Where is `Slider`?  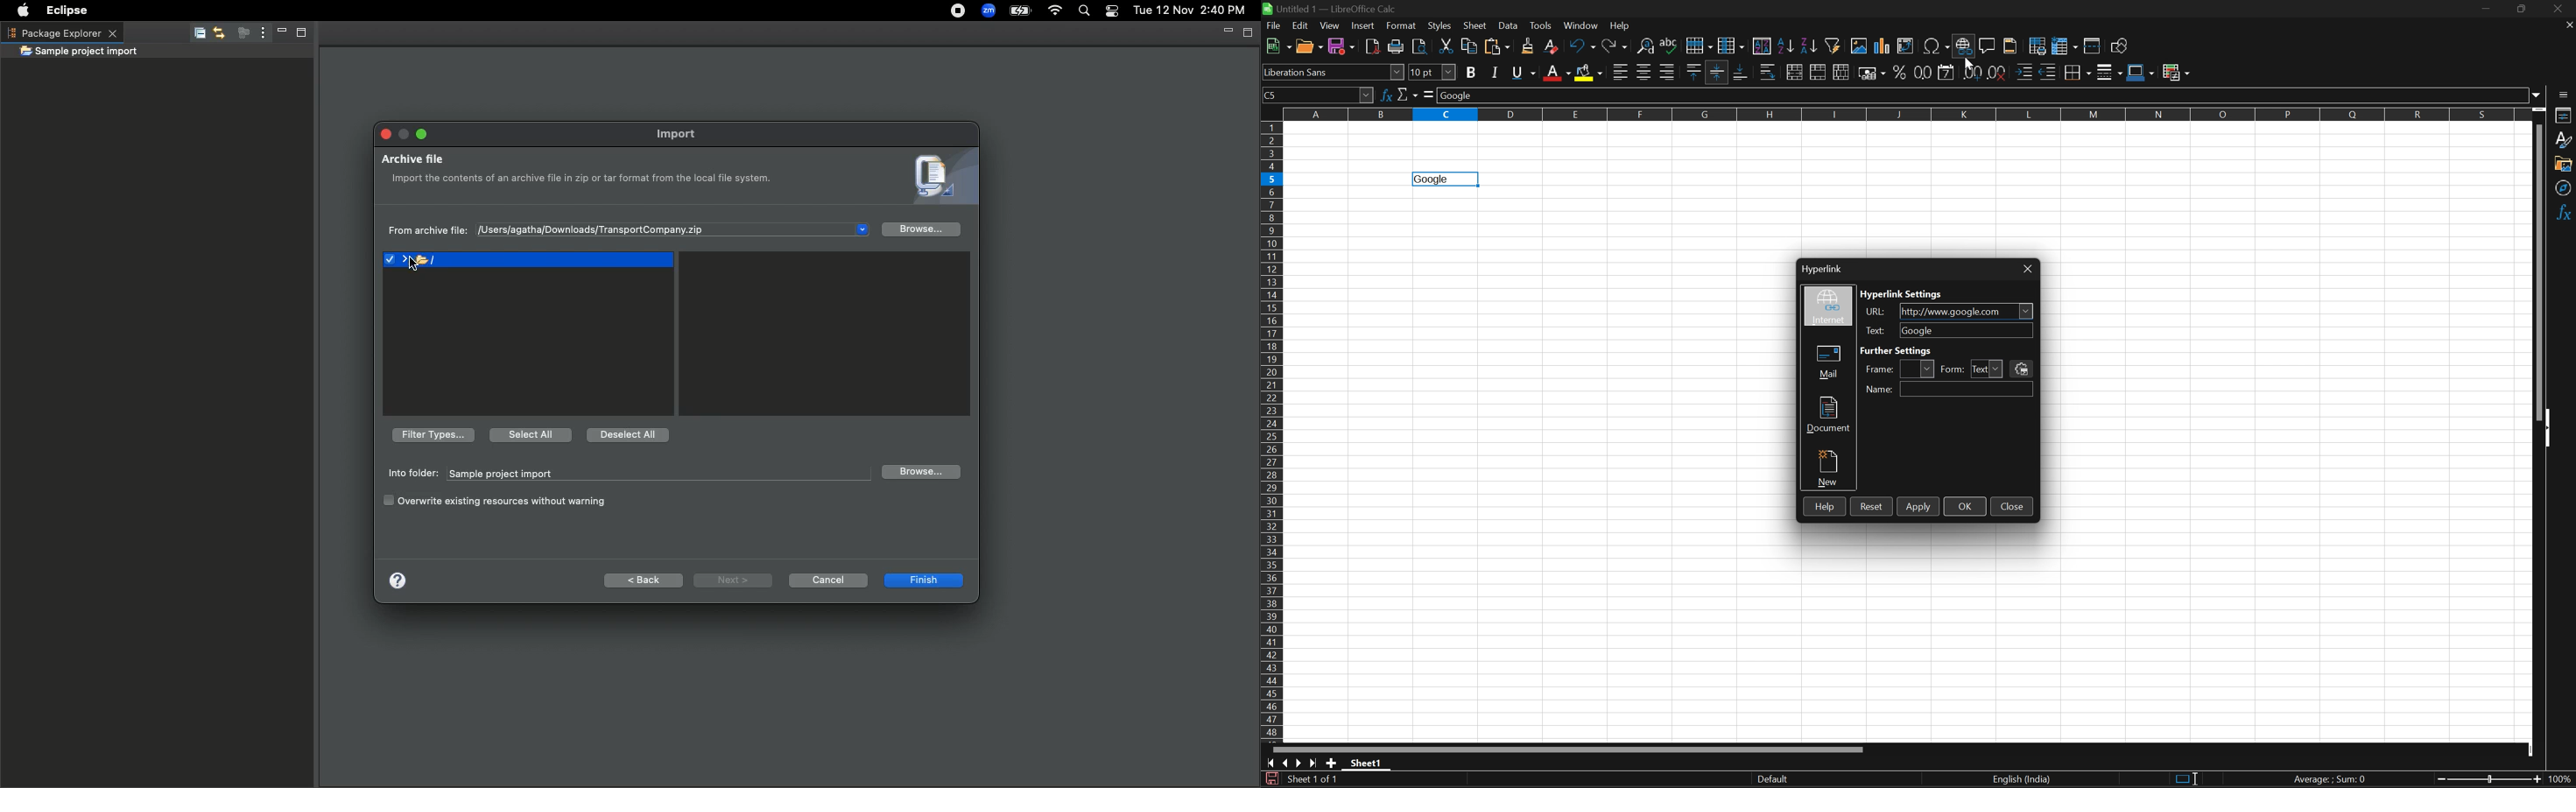 Slider is located at coordinates (2489, 781).